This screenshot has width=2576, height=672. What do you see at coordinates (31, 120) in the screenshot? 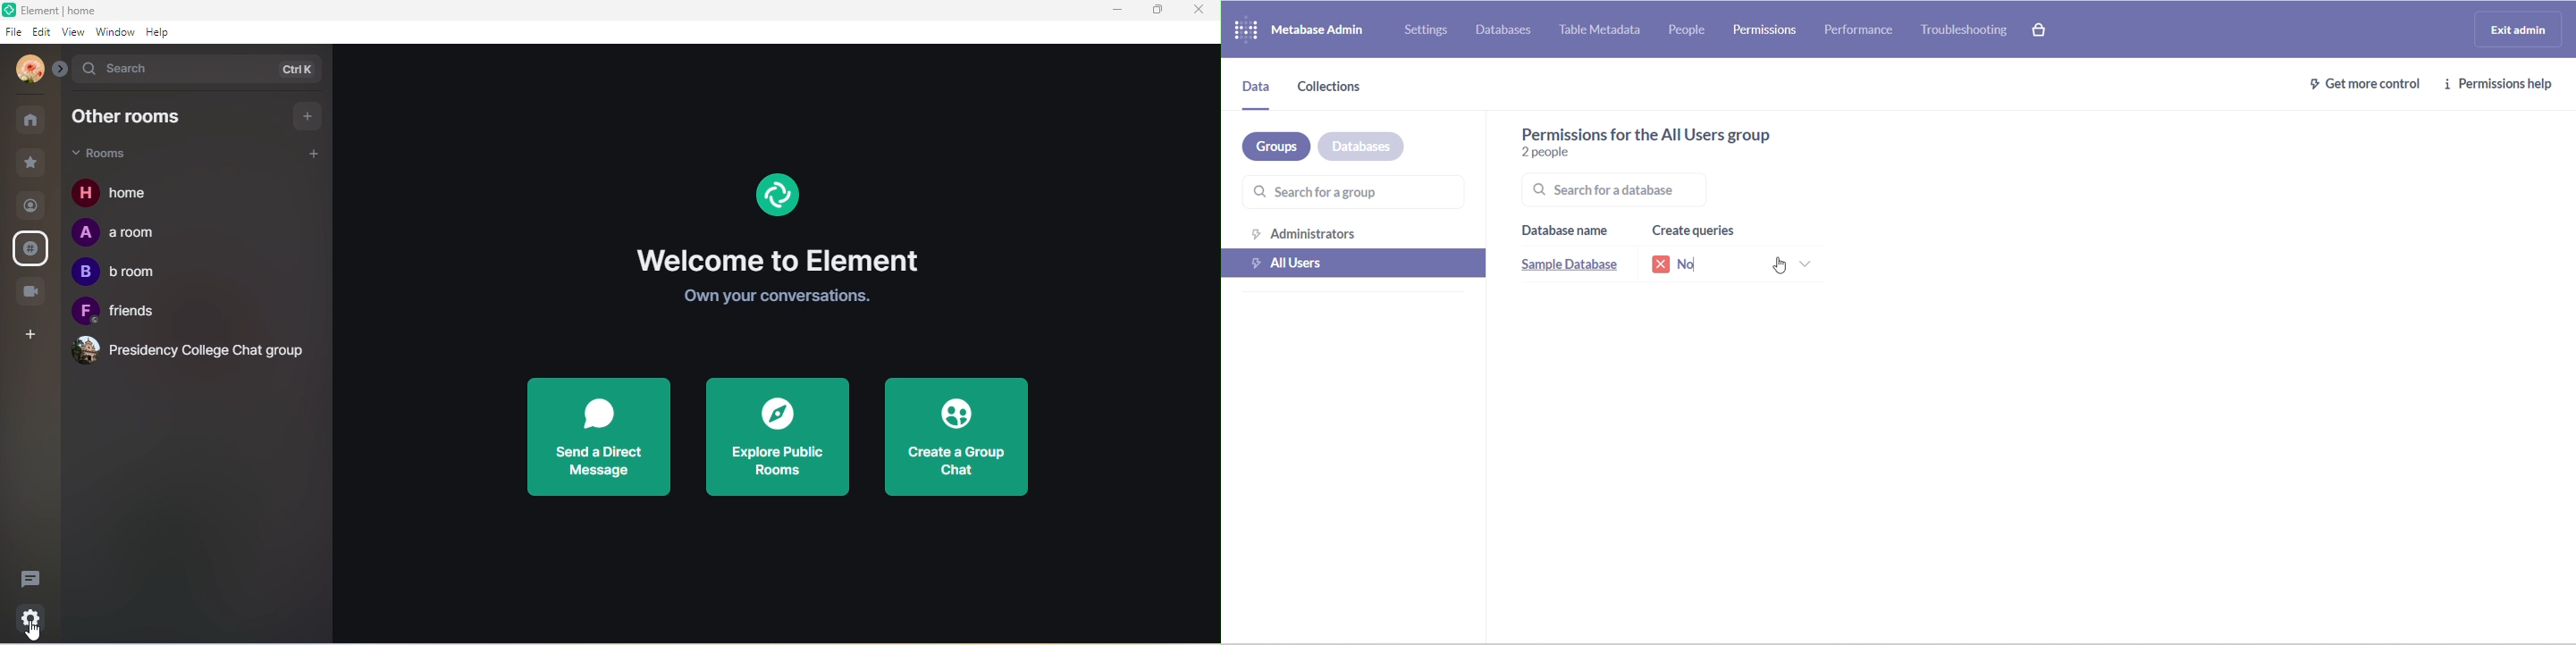
I see `all rooms` at bounding box center [31, 120].